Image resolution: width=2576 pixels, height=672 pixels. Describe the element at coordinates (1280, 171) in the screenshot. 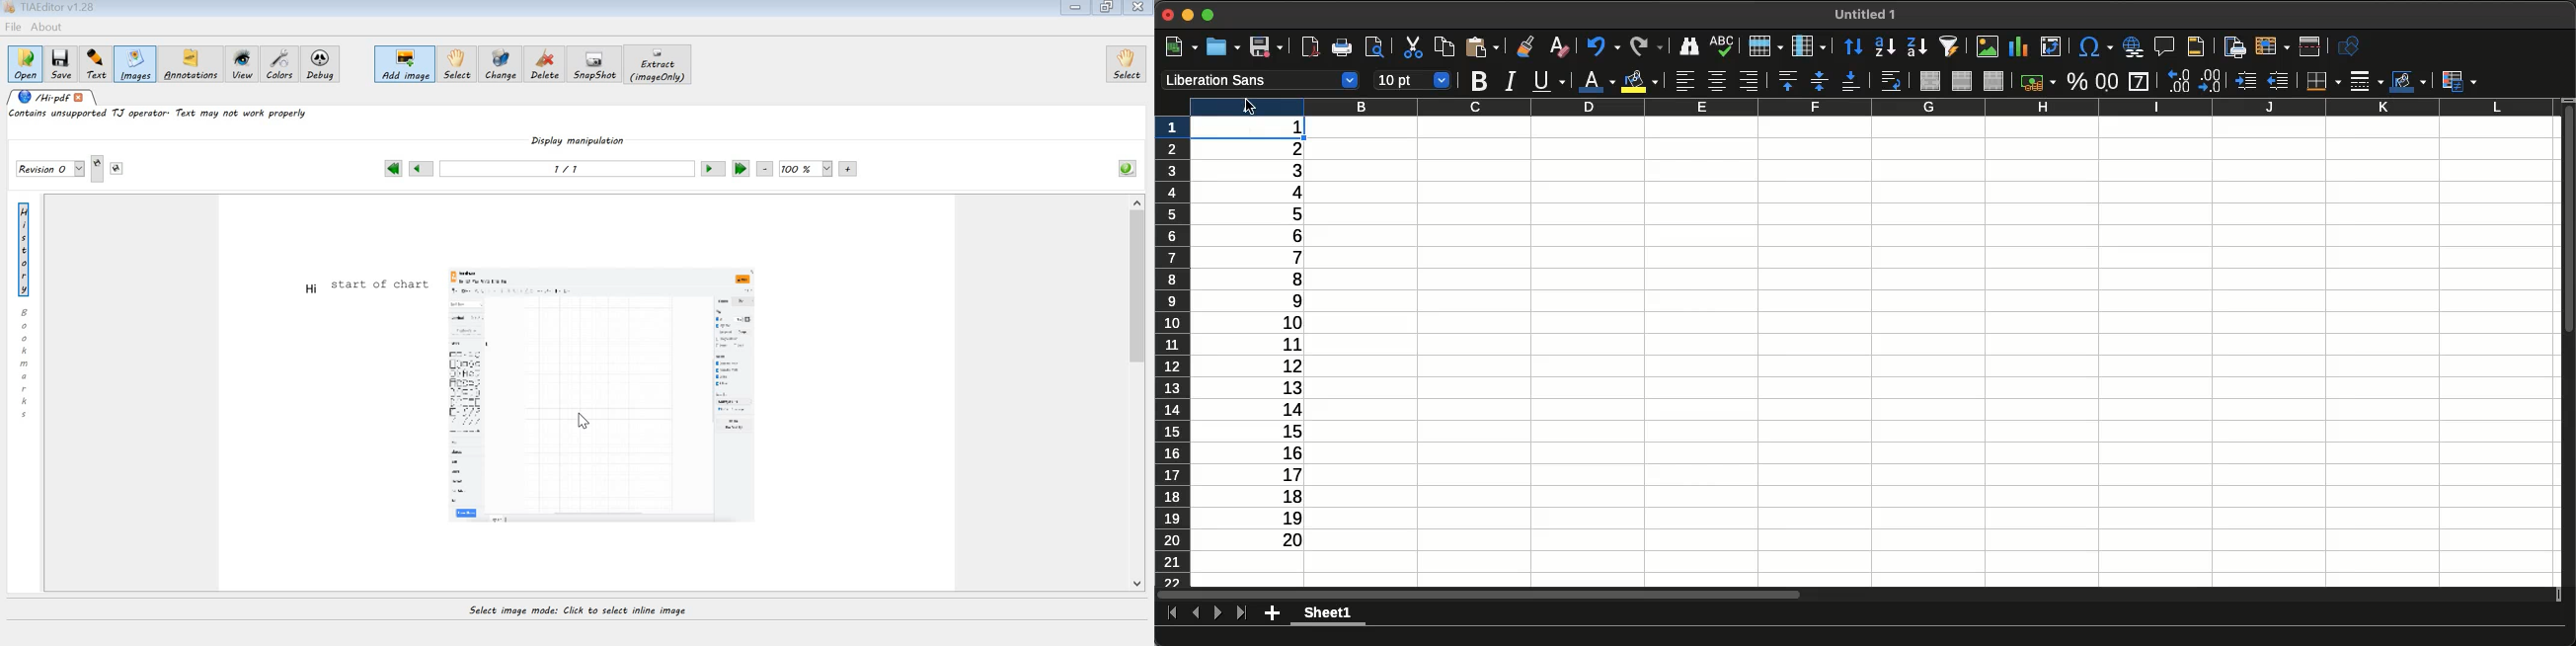

I see `3` at that location.